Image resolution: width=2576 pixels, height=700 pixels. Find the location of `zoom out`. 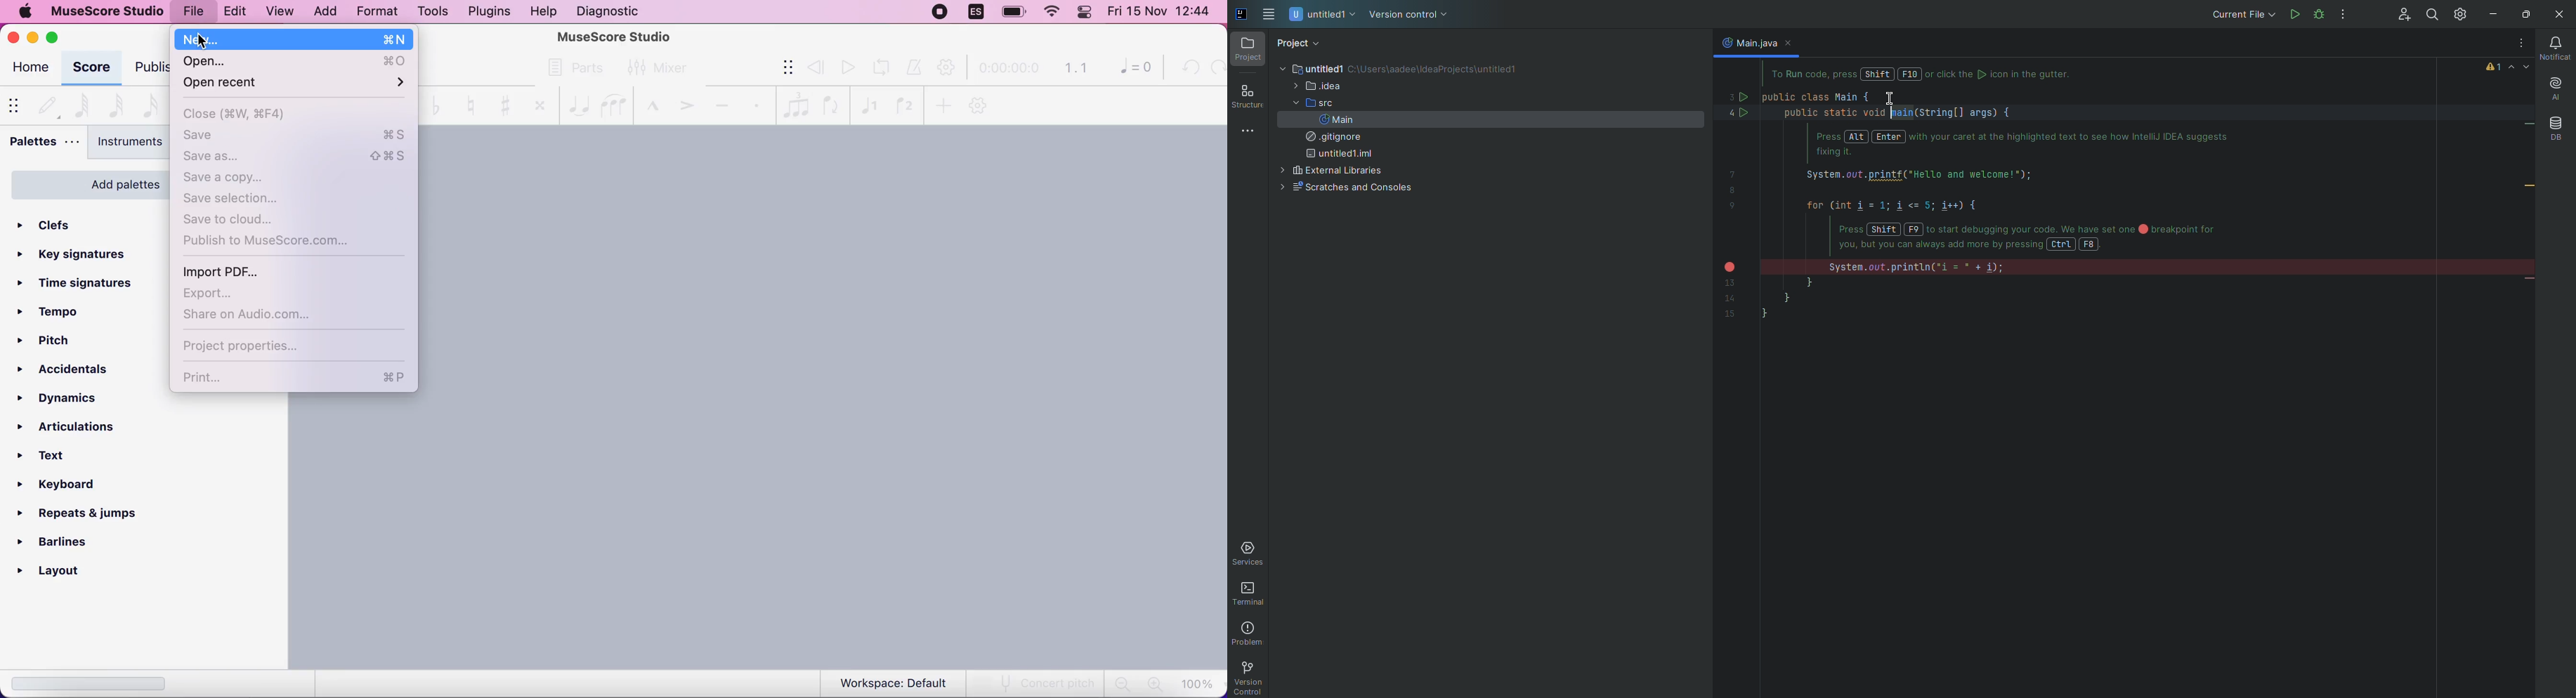

zoom out is located at coordinates (1122, 684).